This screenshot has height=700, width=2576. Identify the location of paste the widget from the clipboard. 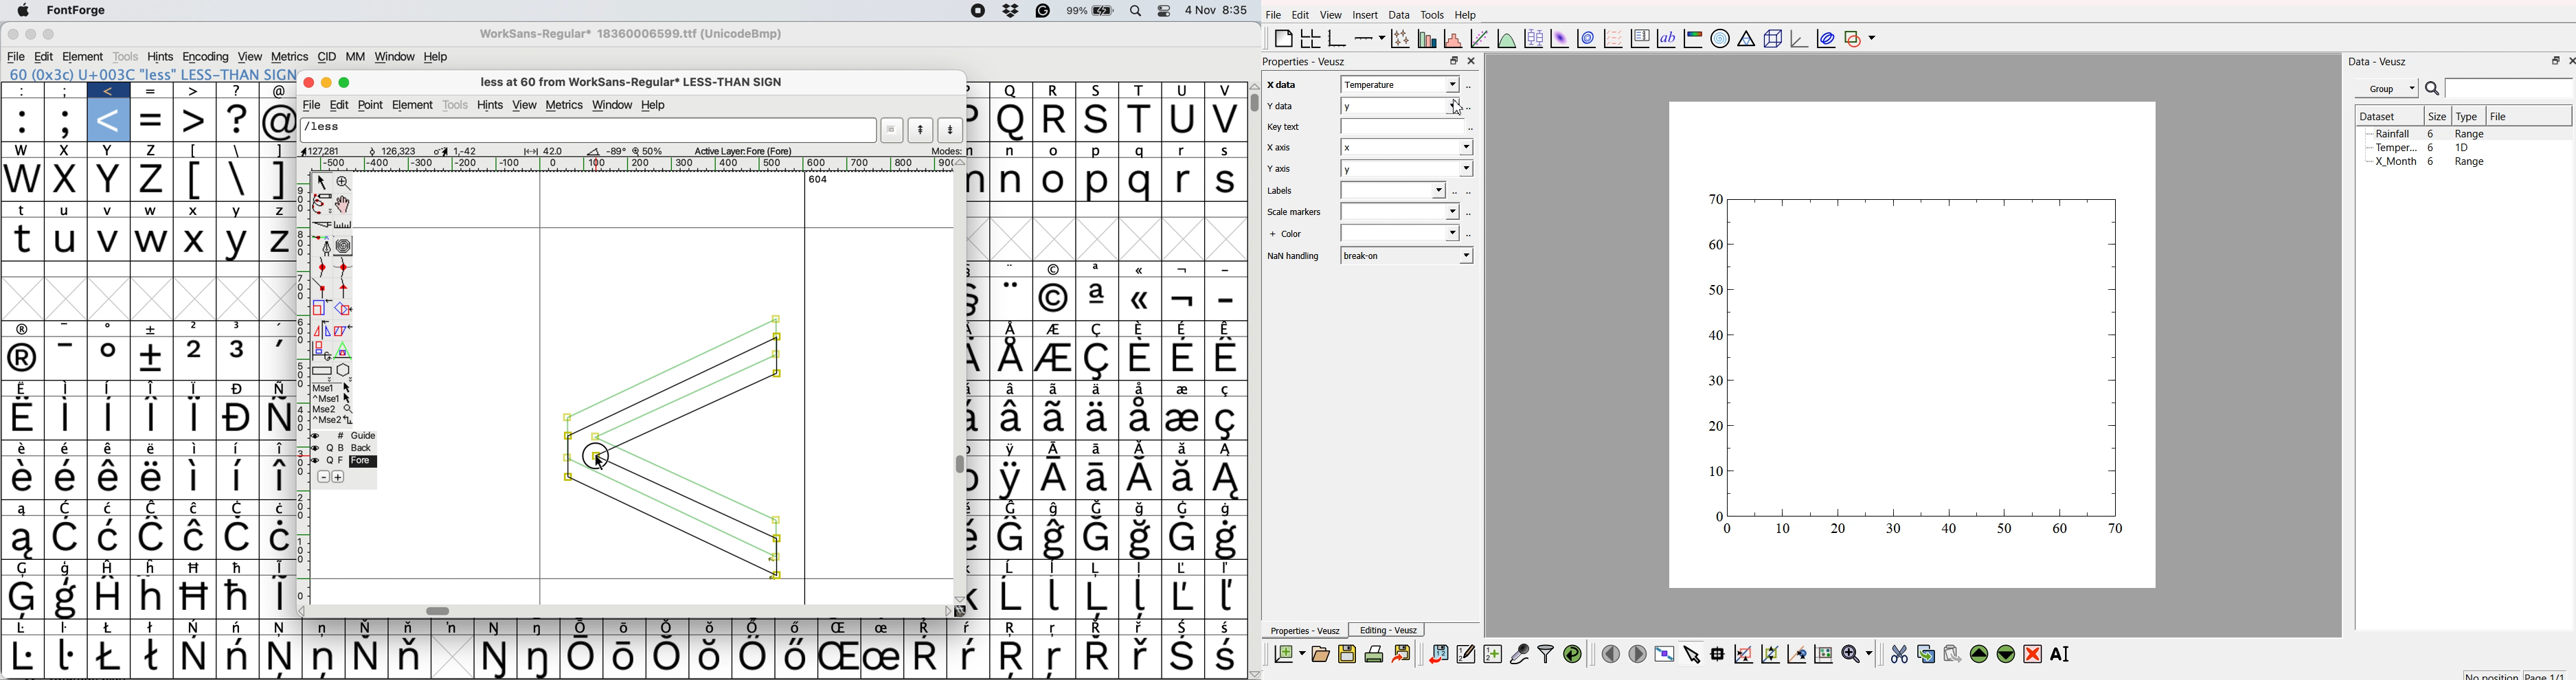
(1952, 653).